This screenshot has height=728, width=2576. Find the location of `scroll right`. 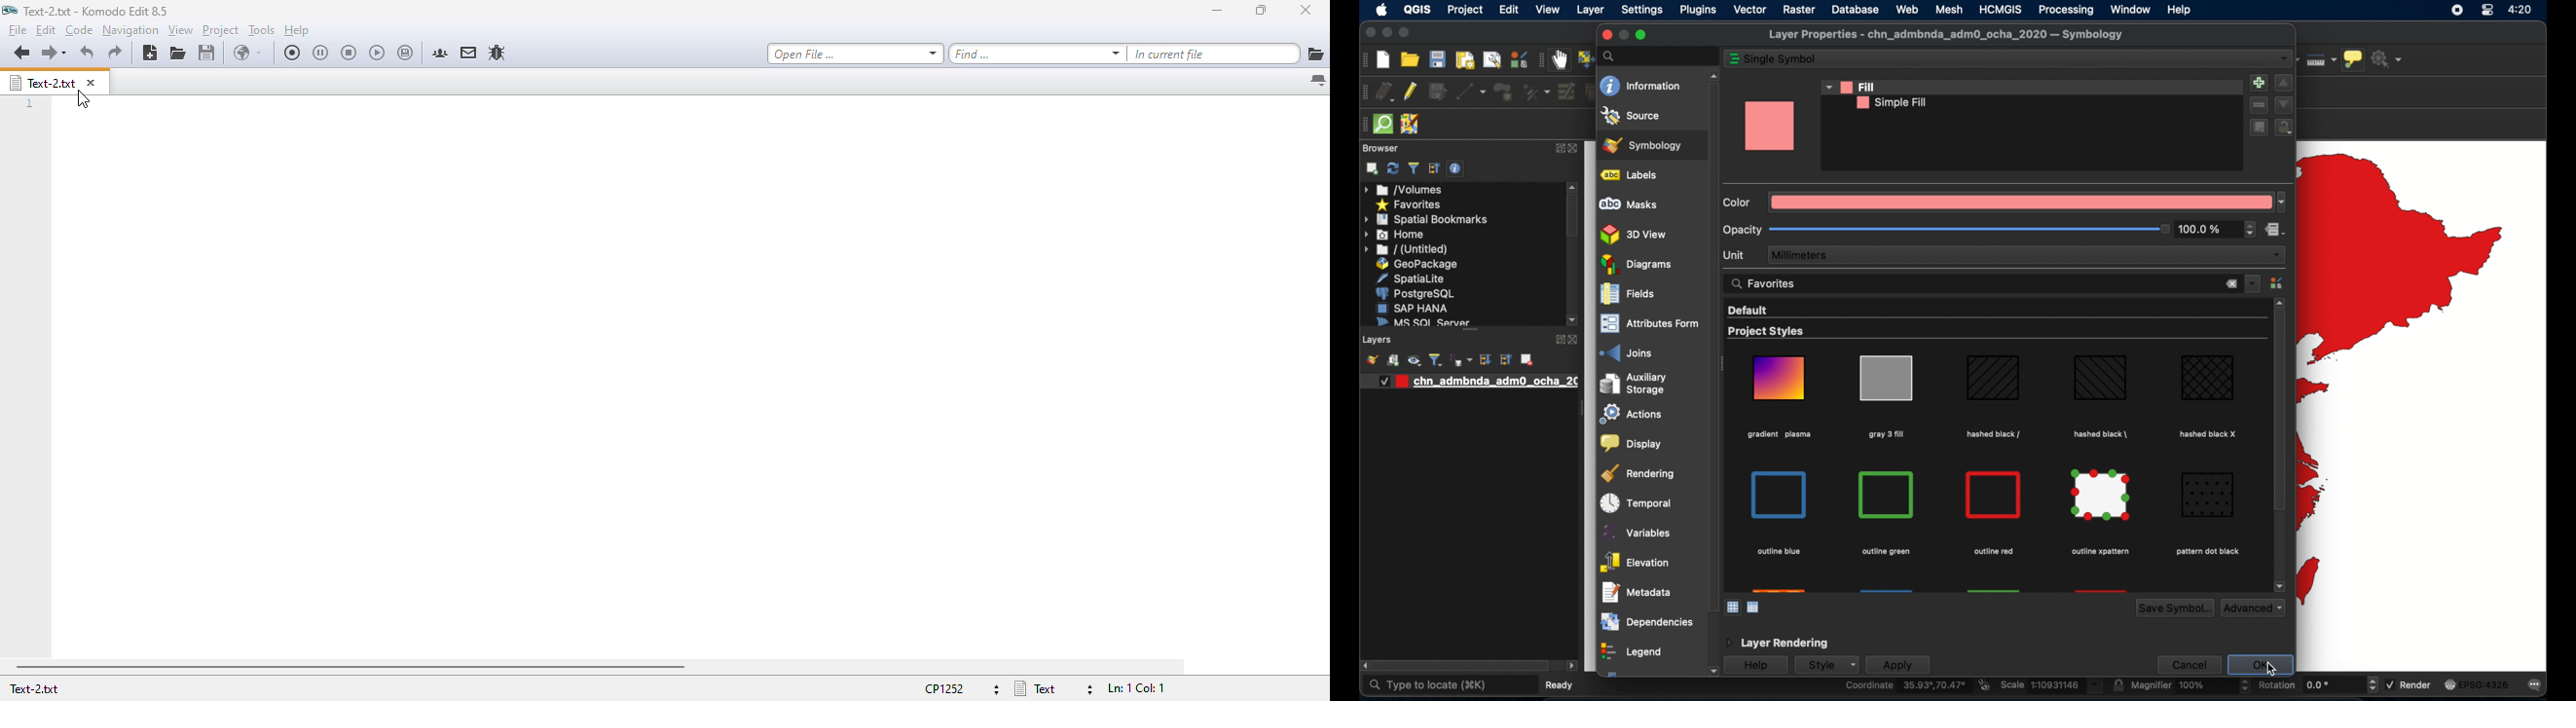

scroll right is located at coordinates (1362, 666).